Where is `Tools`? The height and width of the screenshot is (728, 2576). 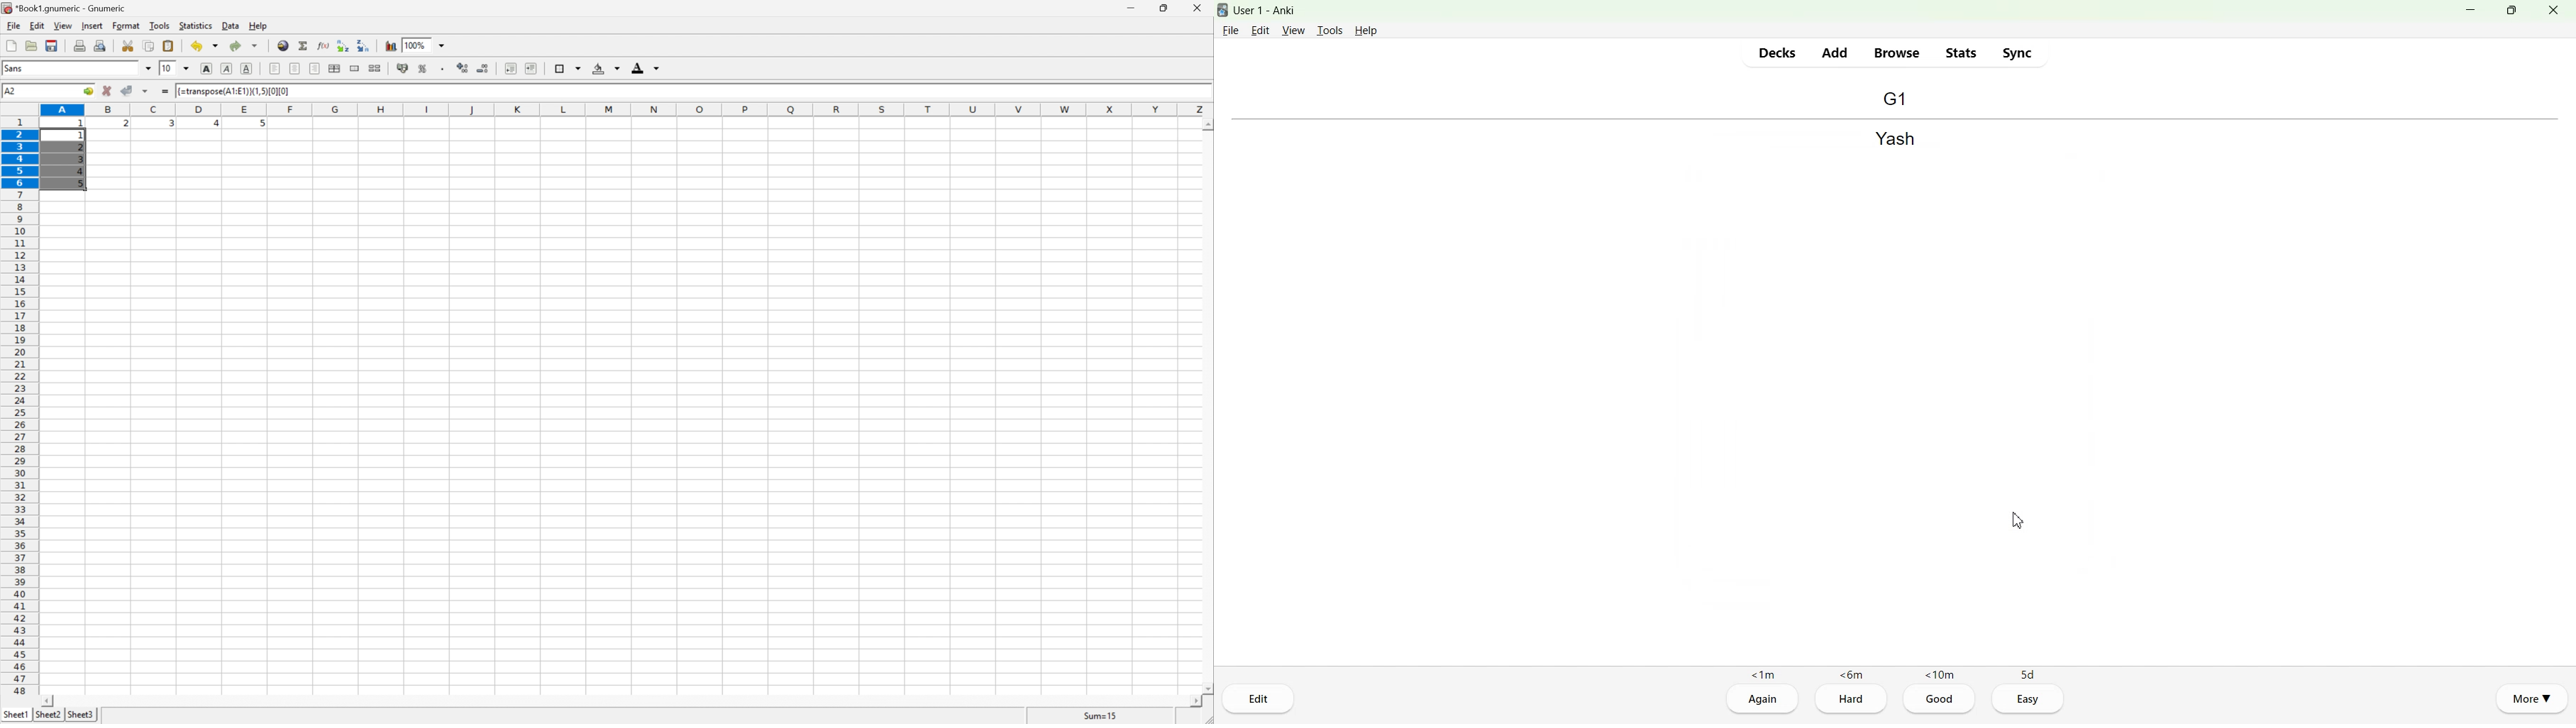
Tools is located at coordinates (1329, 31).